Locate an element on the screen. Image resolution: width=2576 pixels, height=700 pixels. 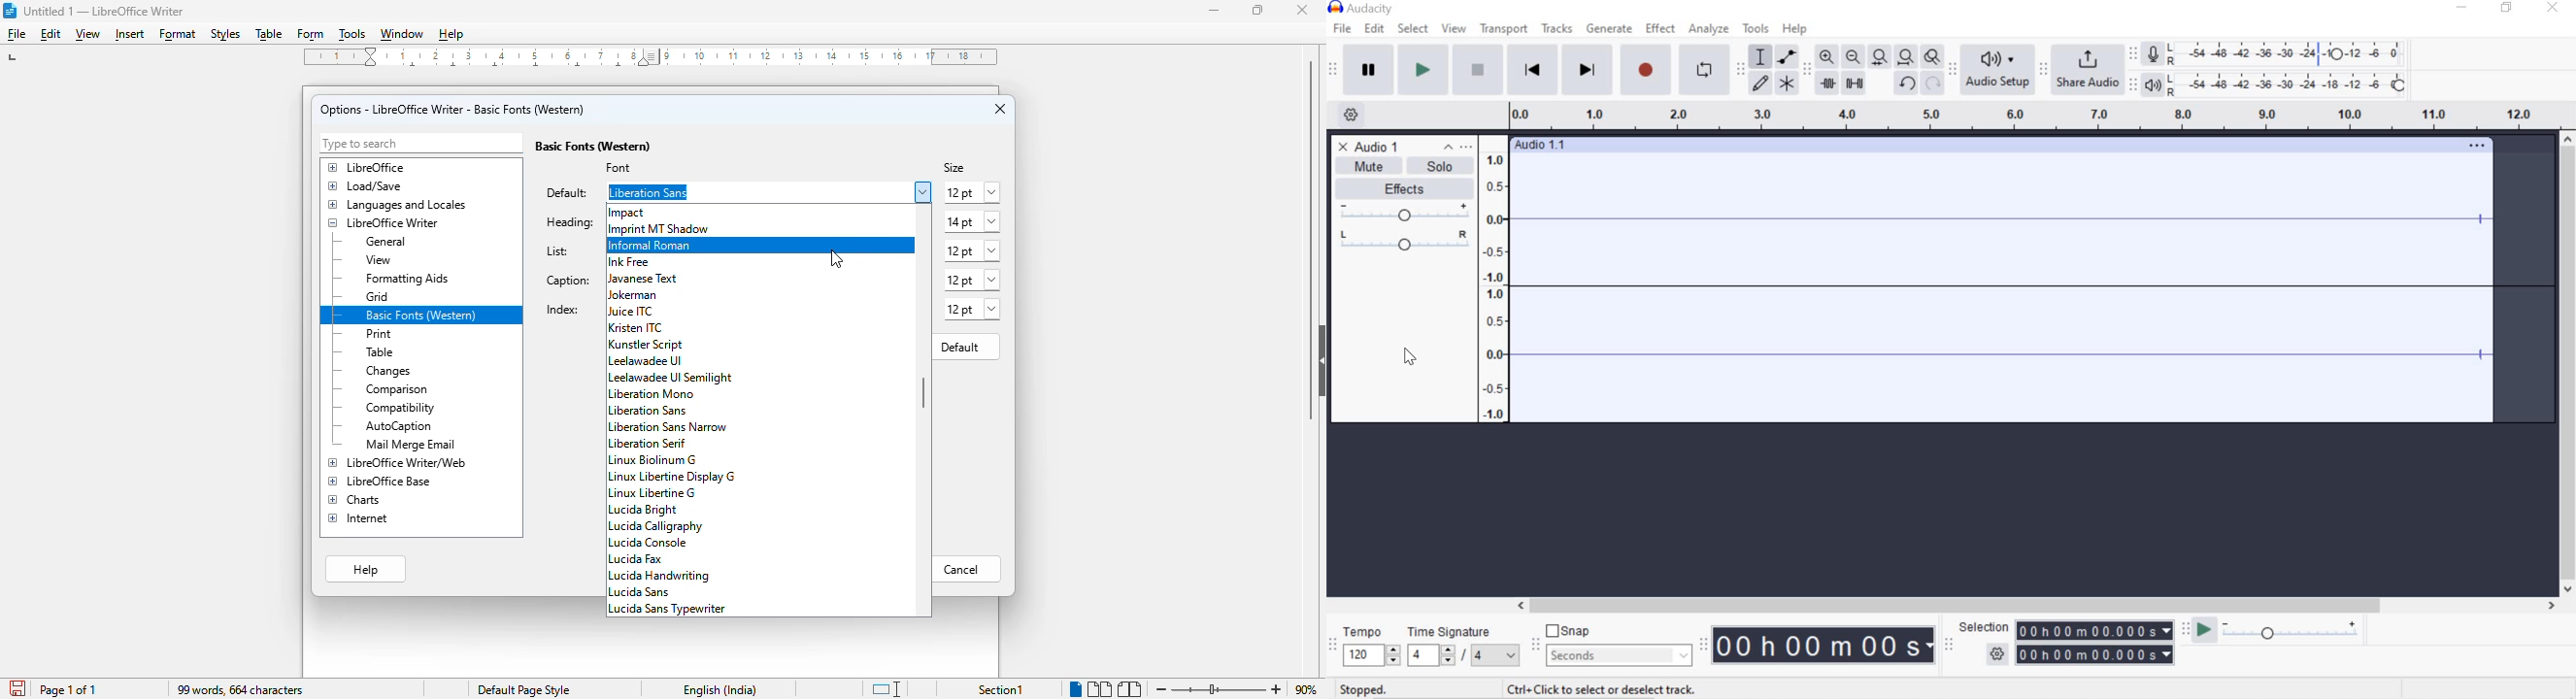
Audio 1.1 is located at coordinates (2002, 141).